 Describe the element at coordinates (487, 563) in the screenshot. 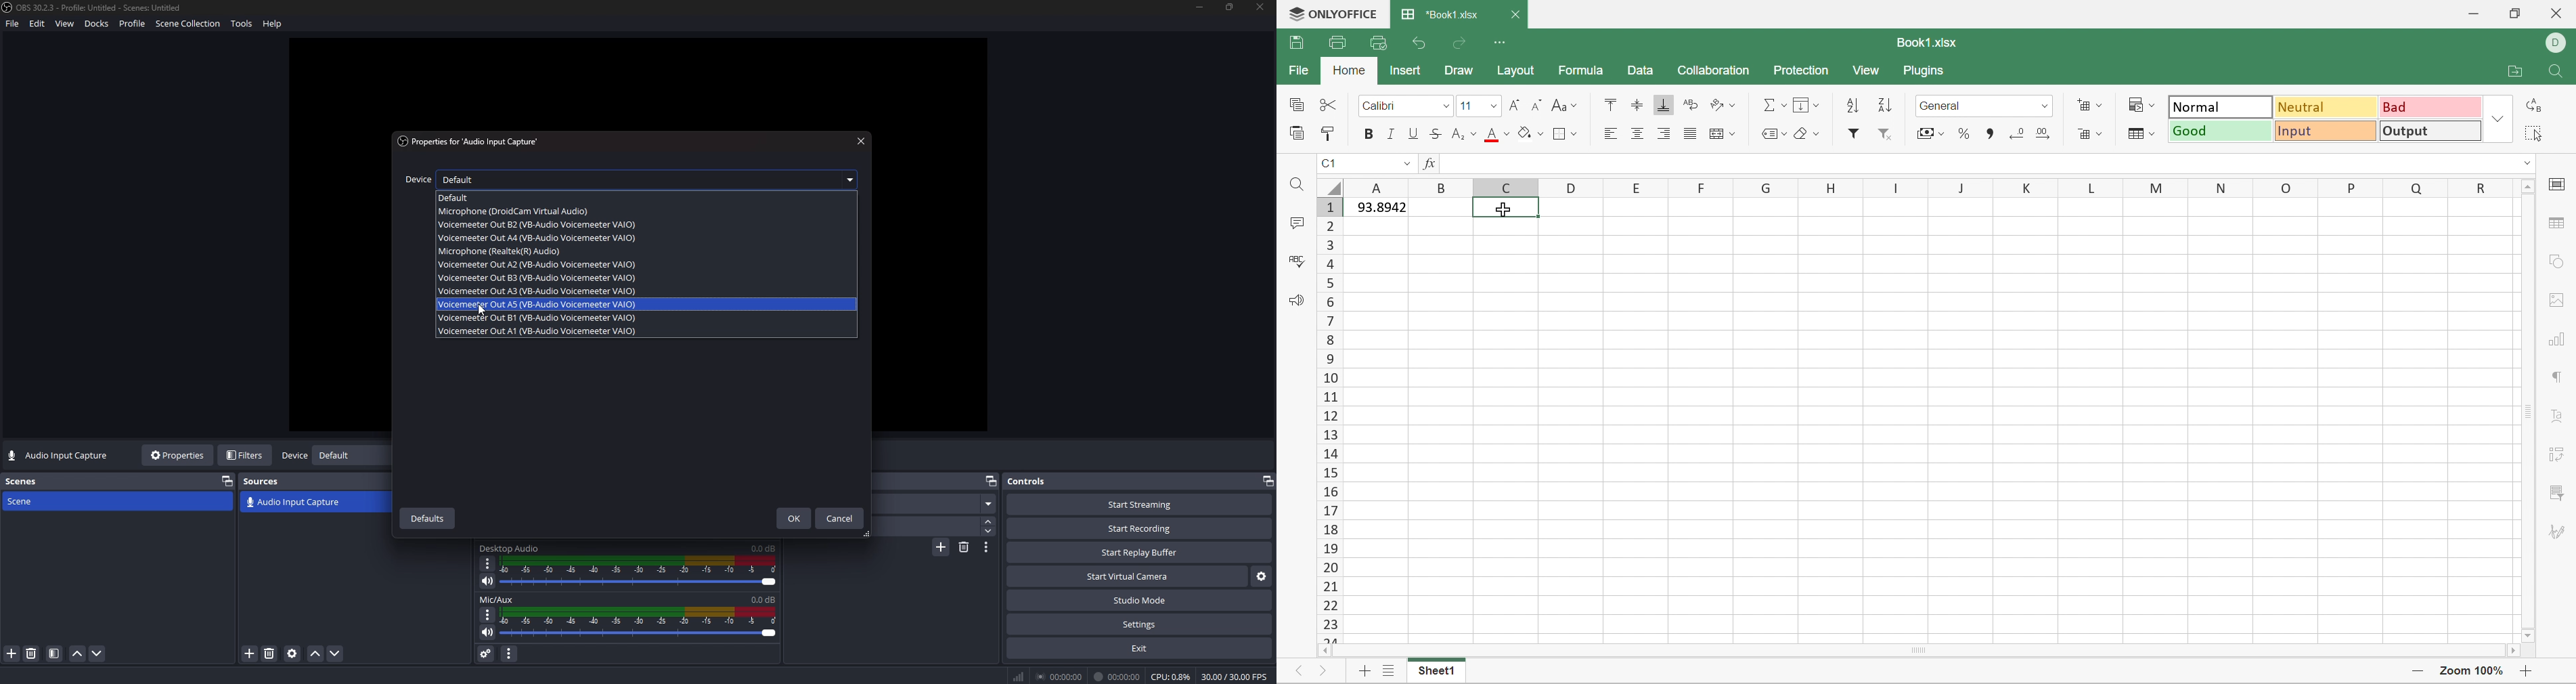

I see `options` at that location.